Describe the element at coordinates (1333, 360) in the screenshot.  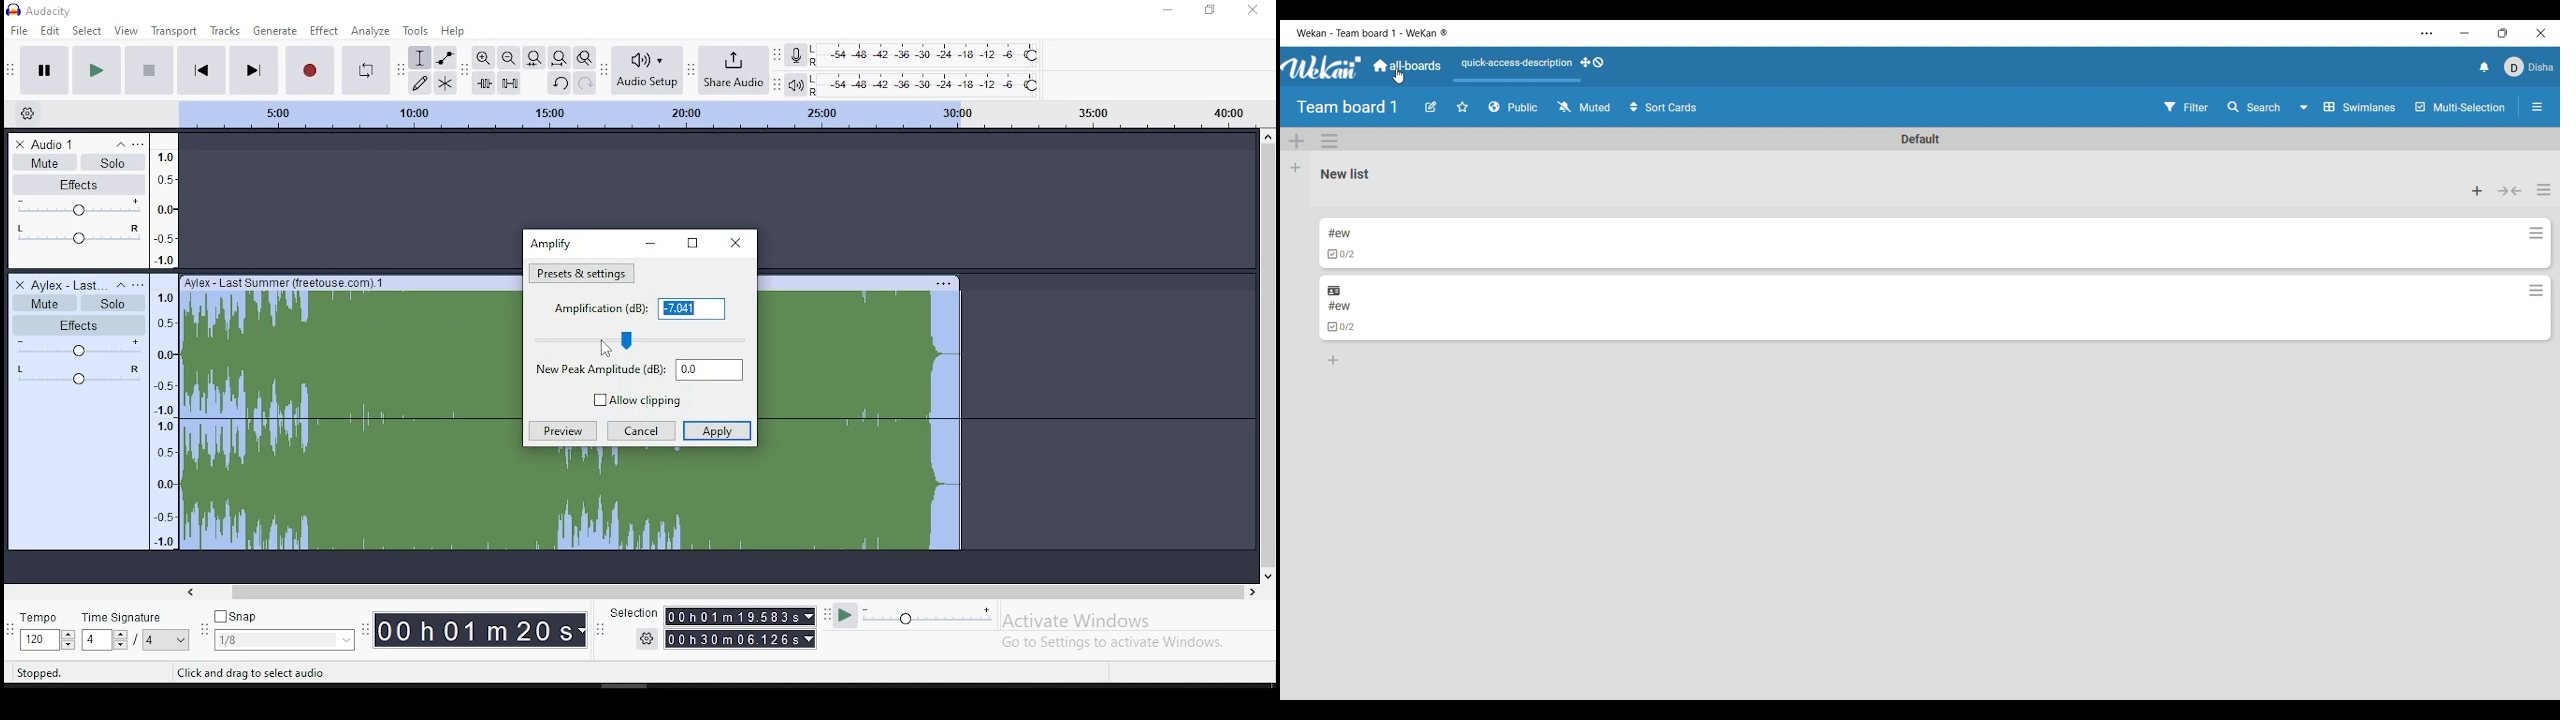
I see `Add card to bottom of list` at that location.